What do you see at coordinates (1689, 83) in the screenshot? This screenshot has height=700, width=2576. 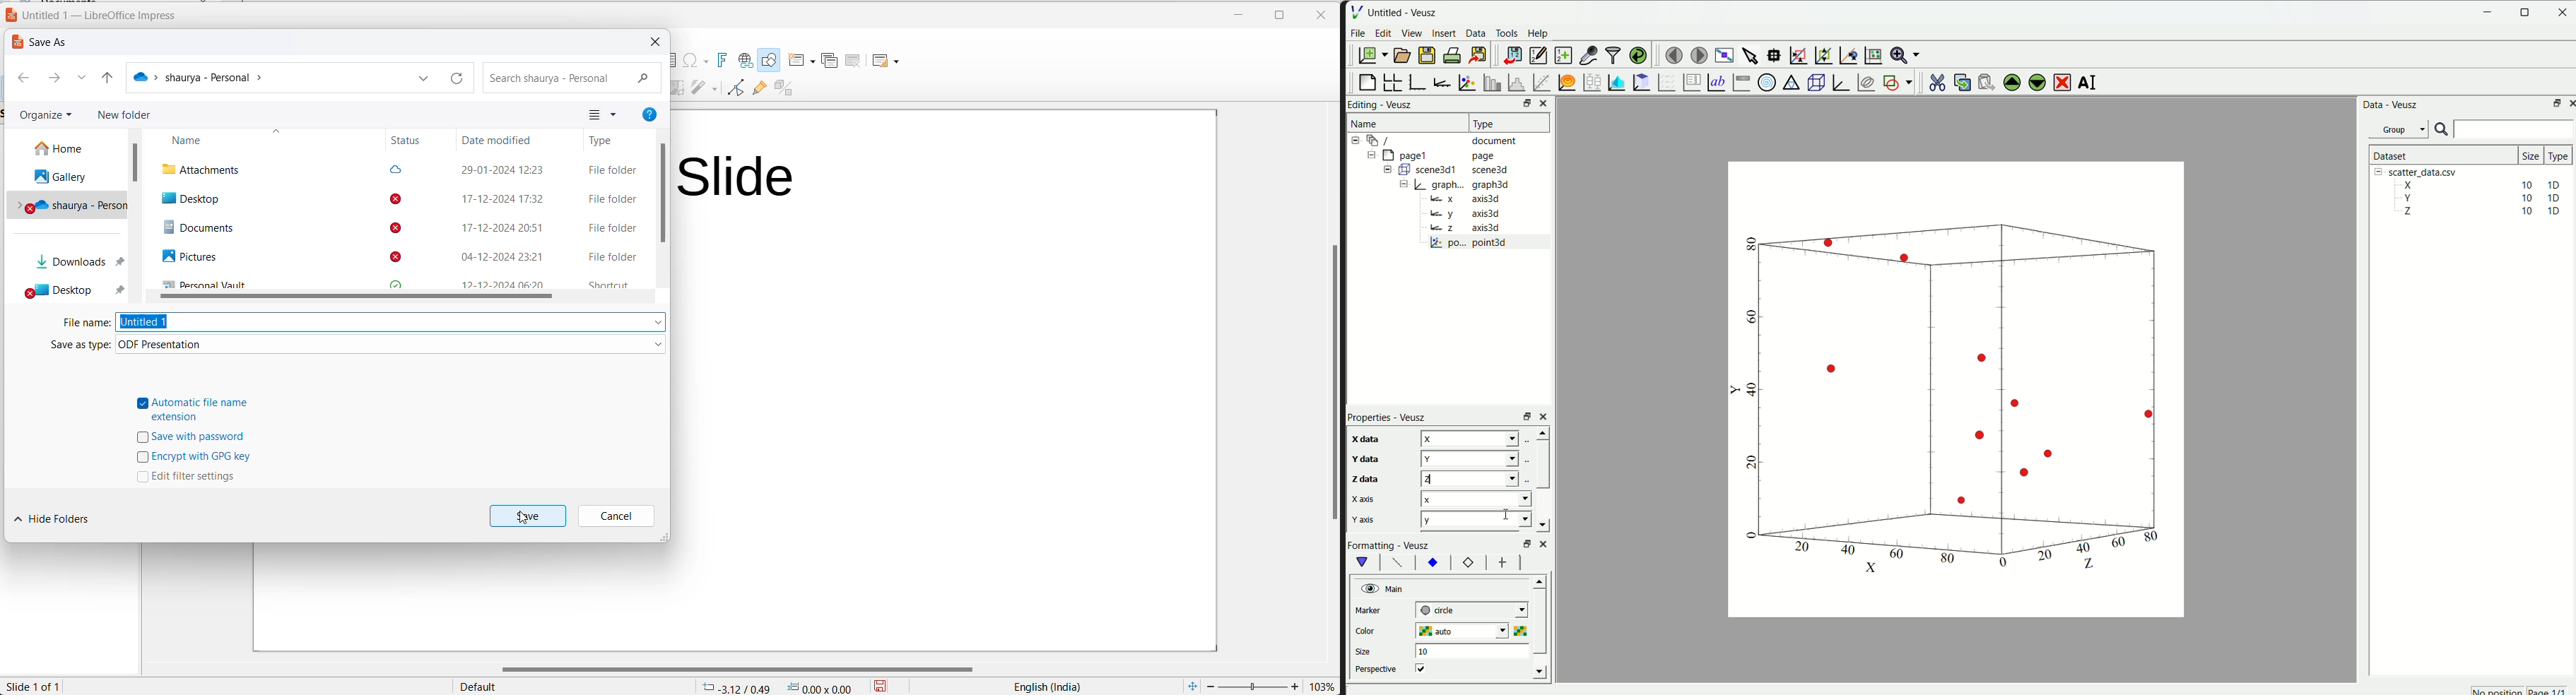 I see `plot key` at bounding box center [1689, 83].